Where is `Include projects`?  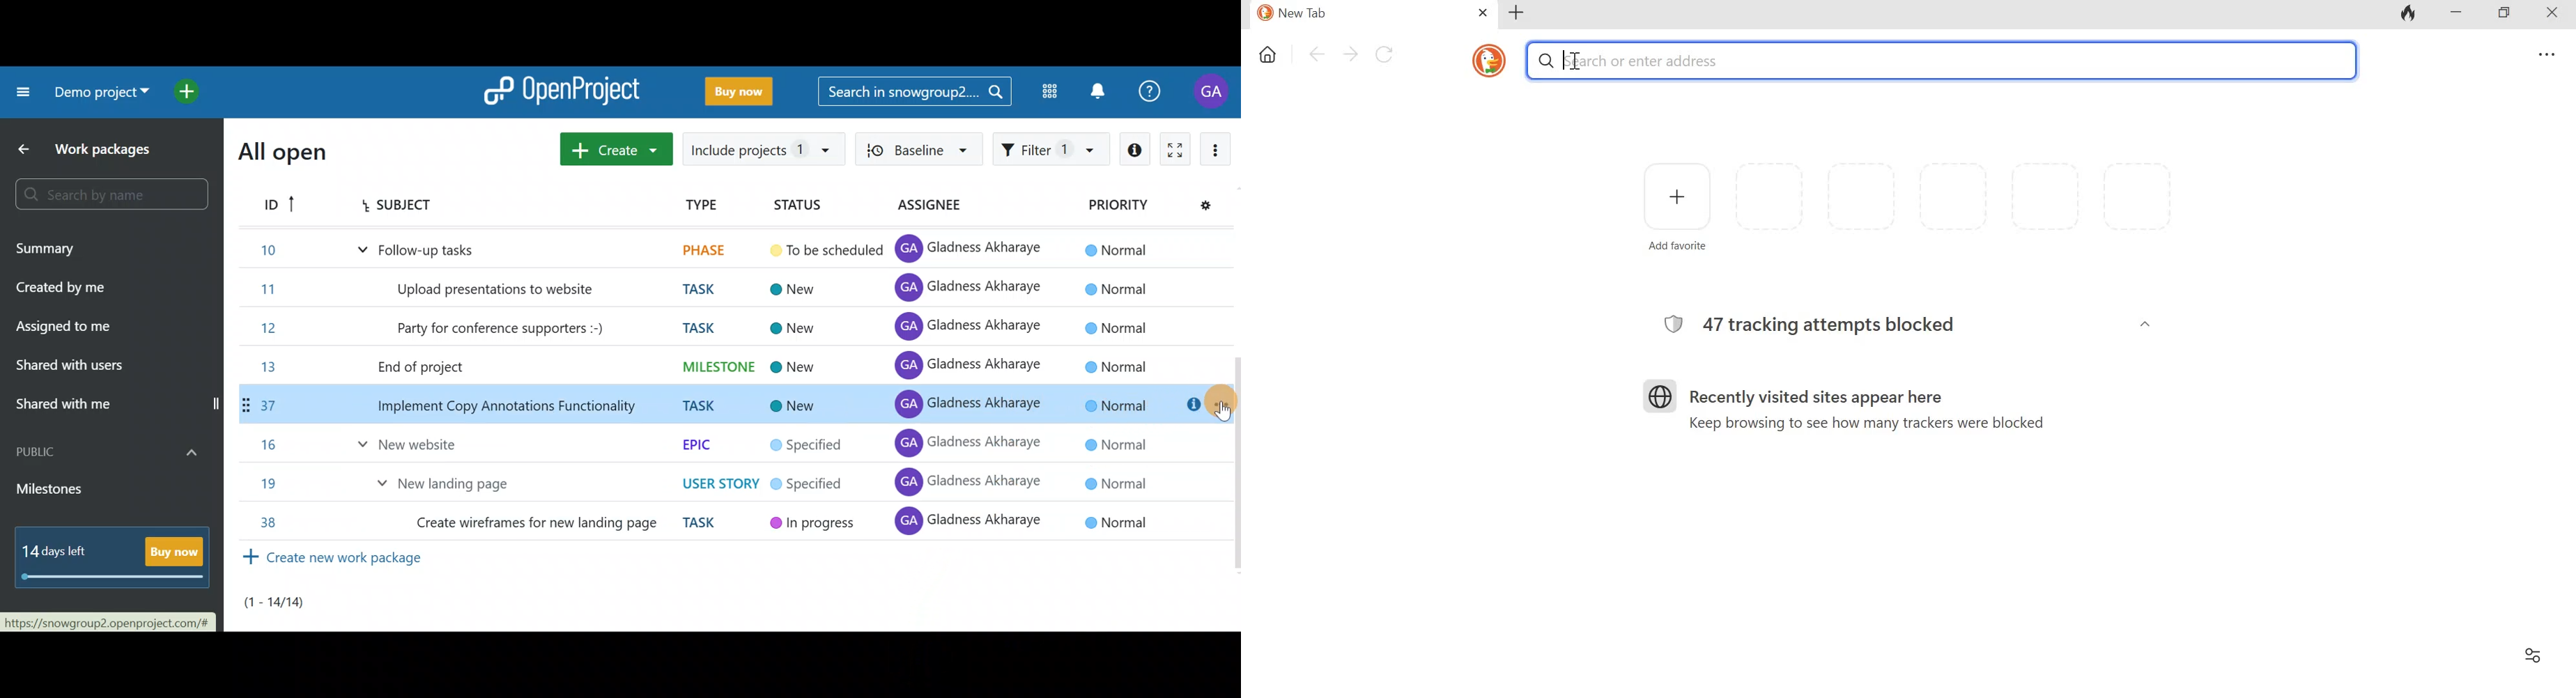
Include projects is located at coordinates (762, 149).